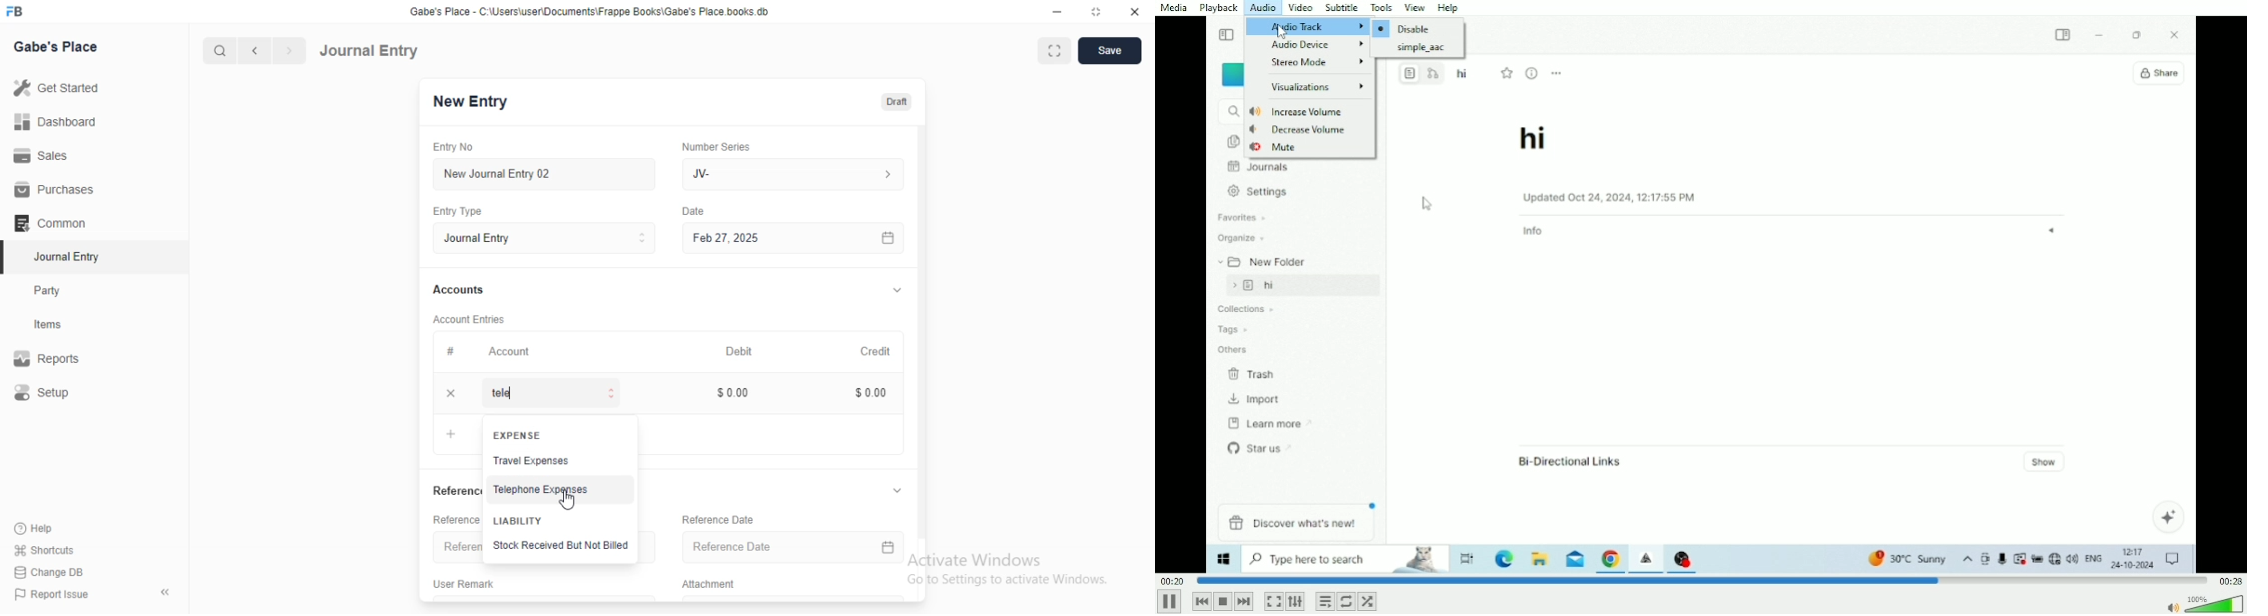 This screenshot has height=616, width=2268. Describe the element at coordinates (451, 393) in the screenshot. I see `Add` at that location.